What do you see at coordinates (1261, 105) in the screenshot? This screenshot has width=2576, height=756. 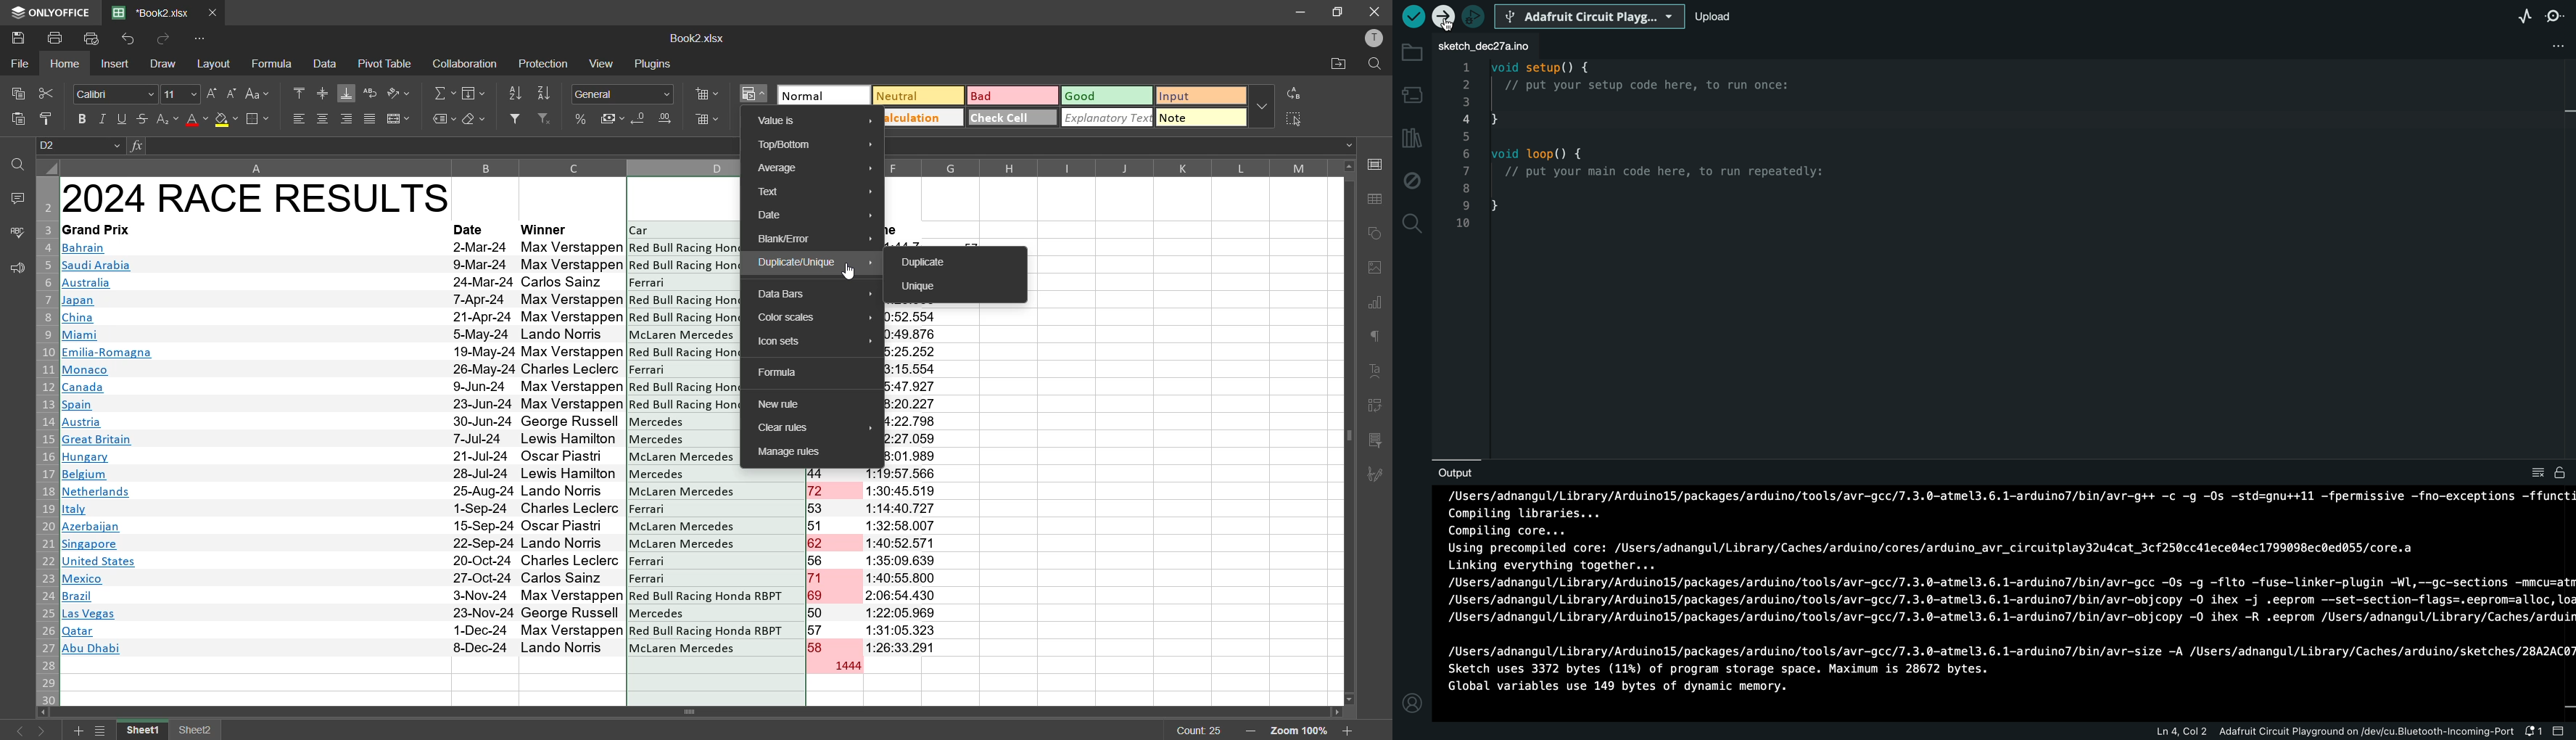 I see `more options` at bounding box center [1261, 105].